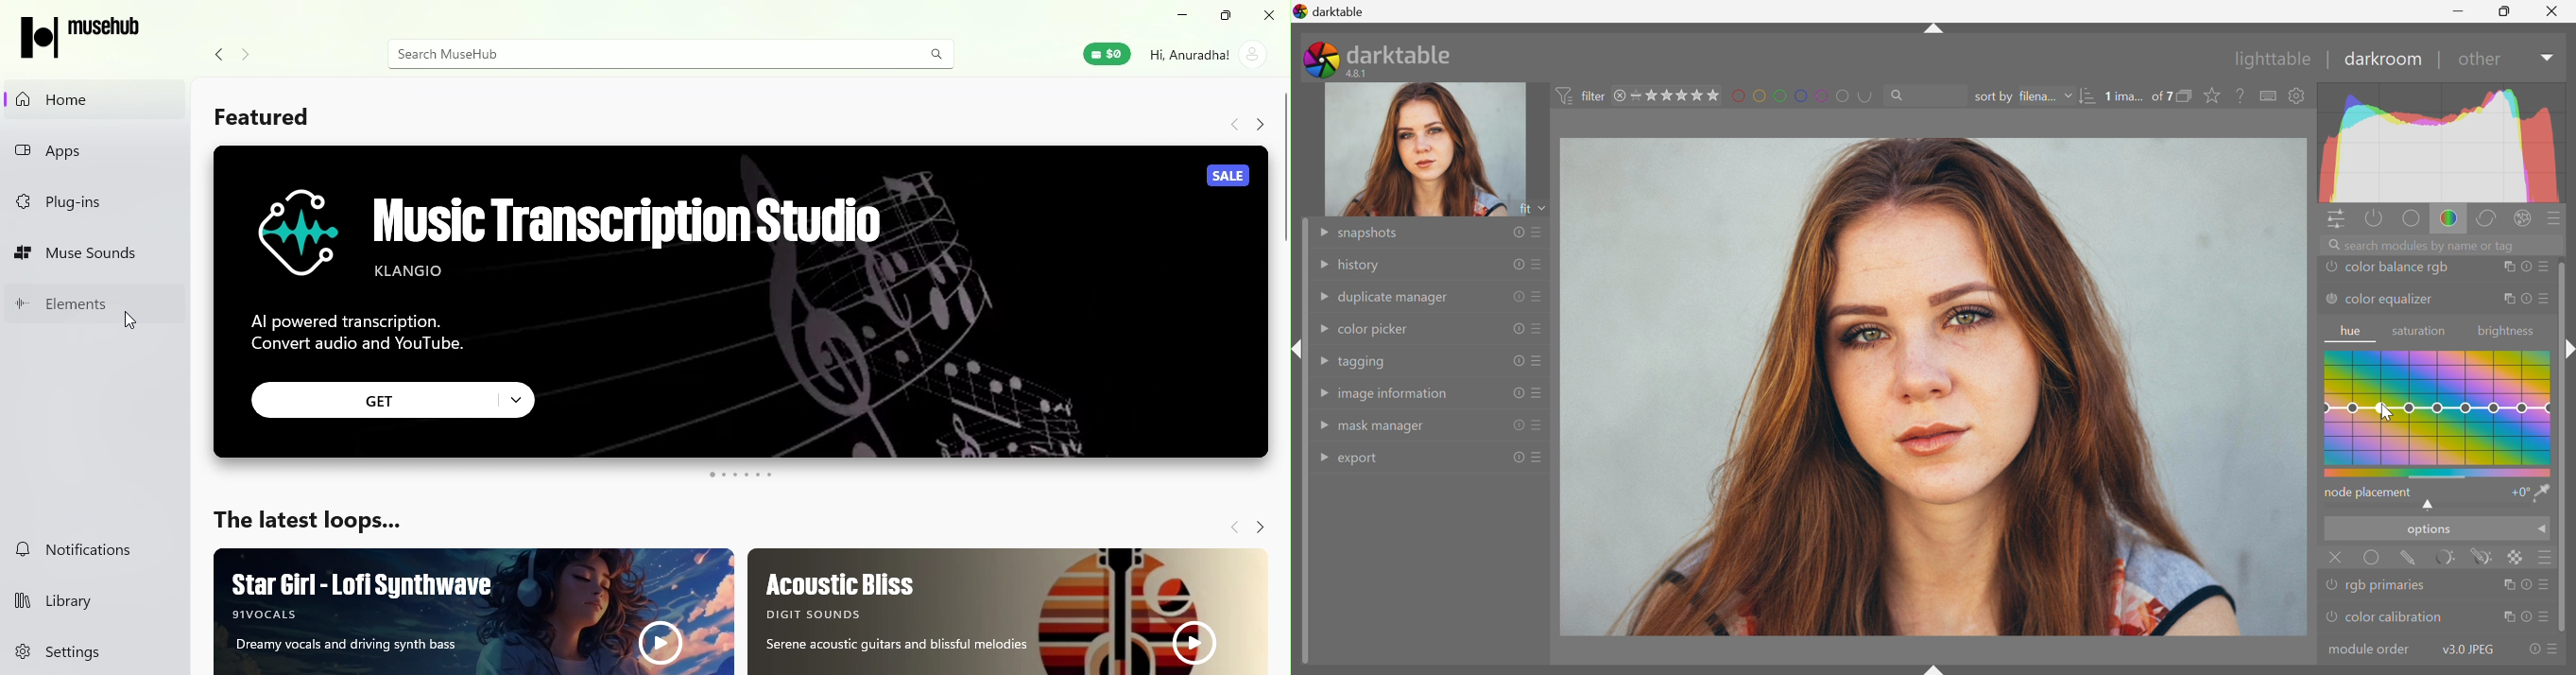 The image size is (2576, 700). I want to click on options, so click(2426, 531).